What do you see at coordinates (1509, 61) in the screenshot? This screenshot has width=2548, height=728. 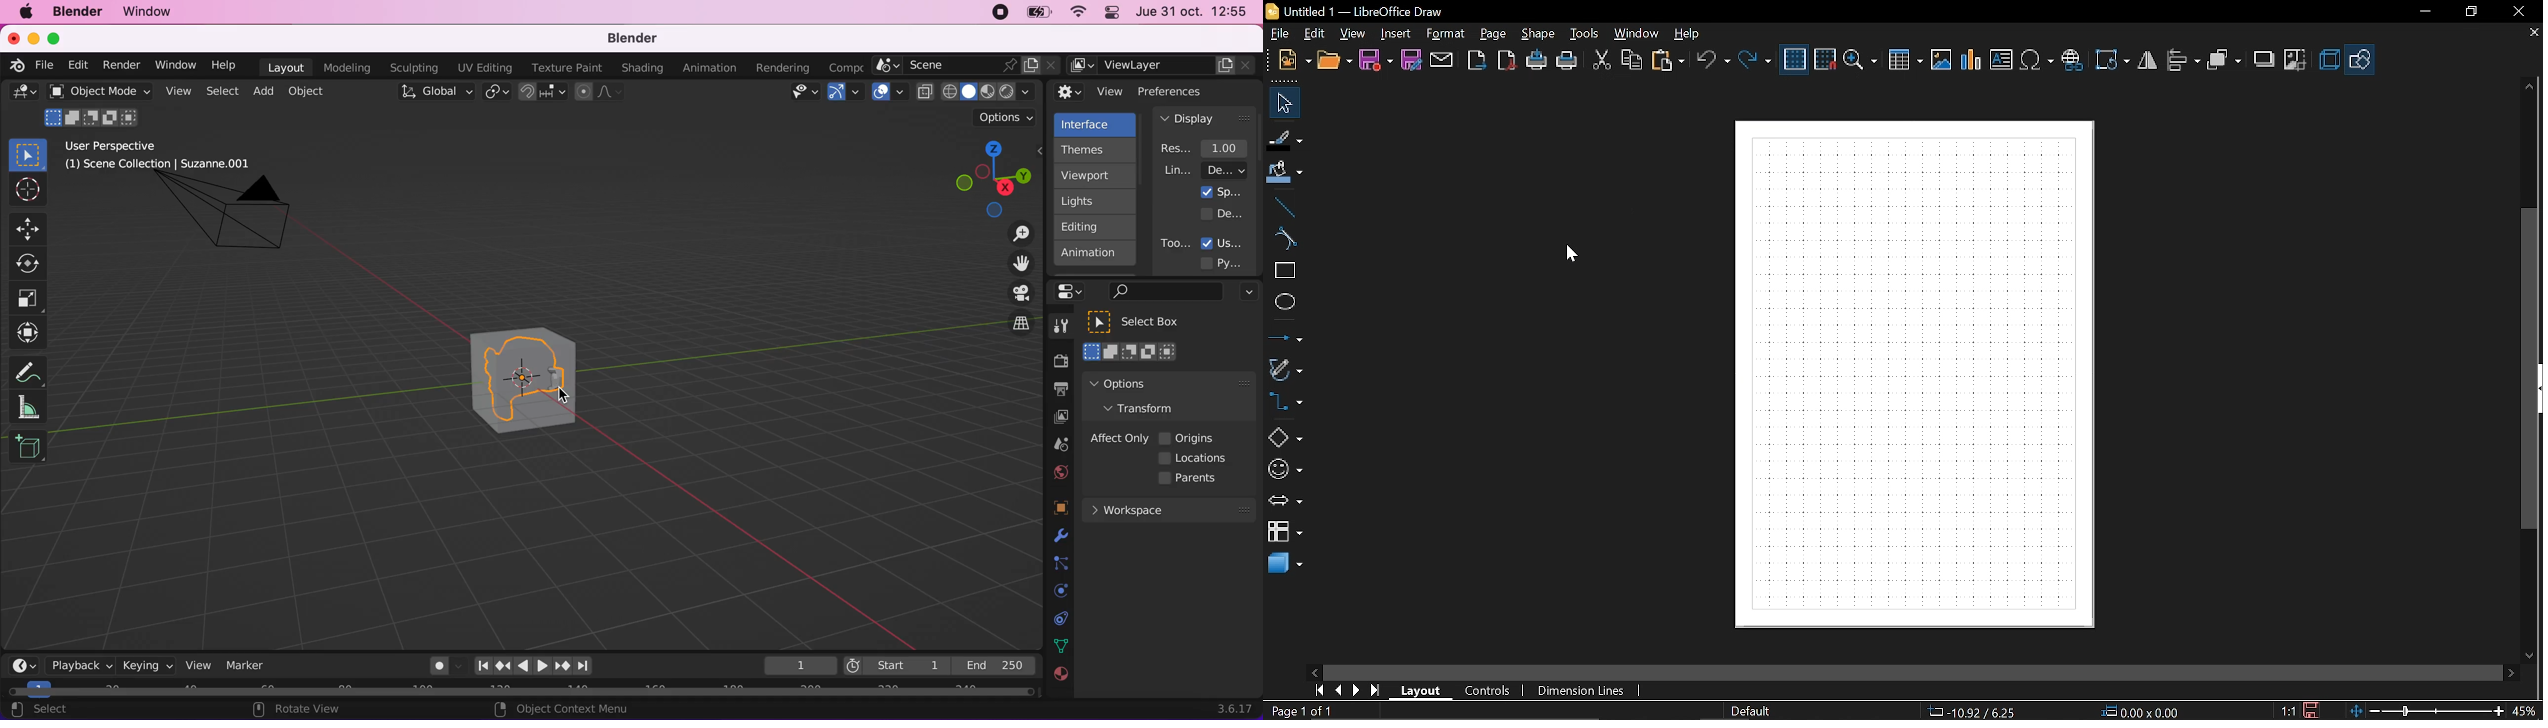 I see `Import as pdf` at bounding box center [1509, 61].